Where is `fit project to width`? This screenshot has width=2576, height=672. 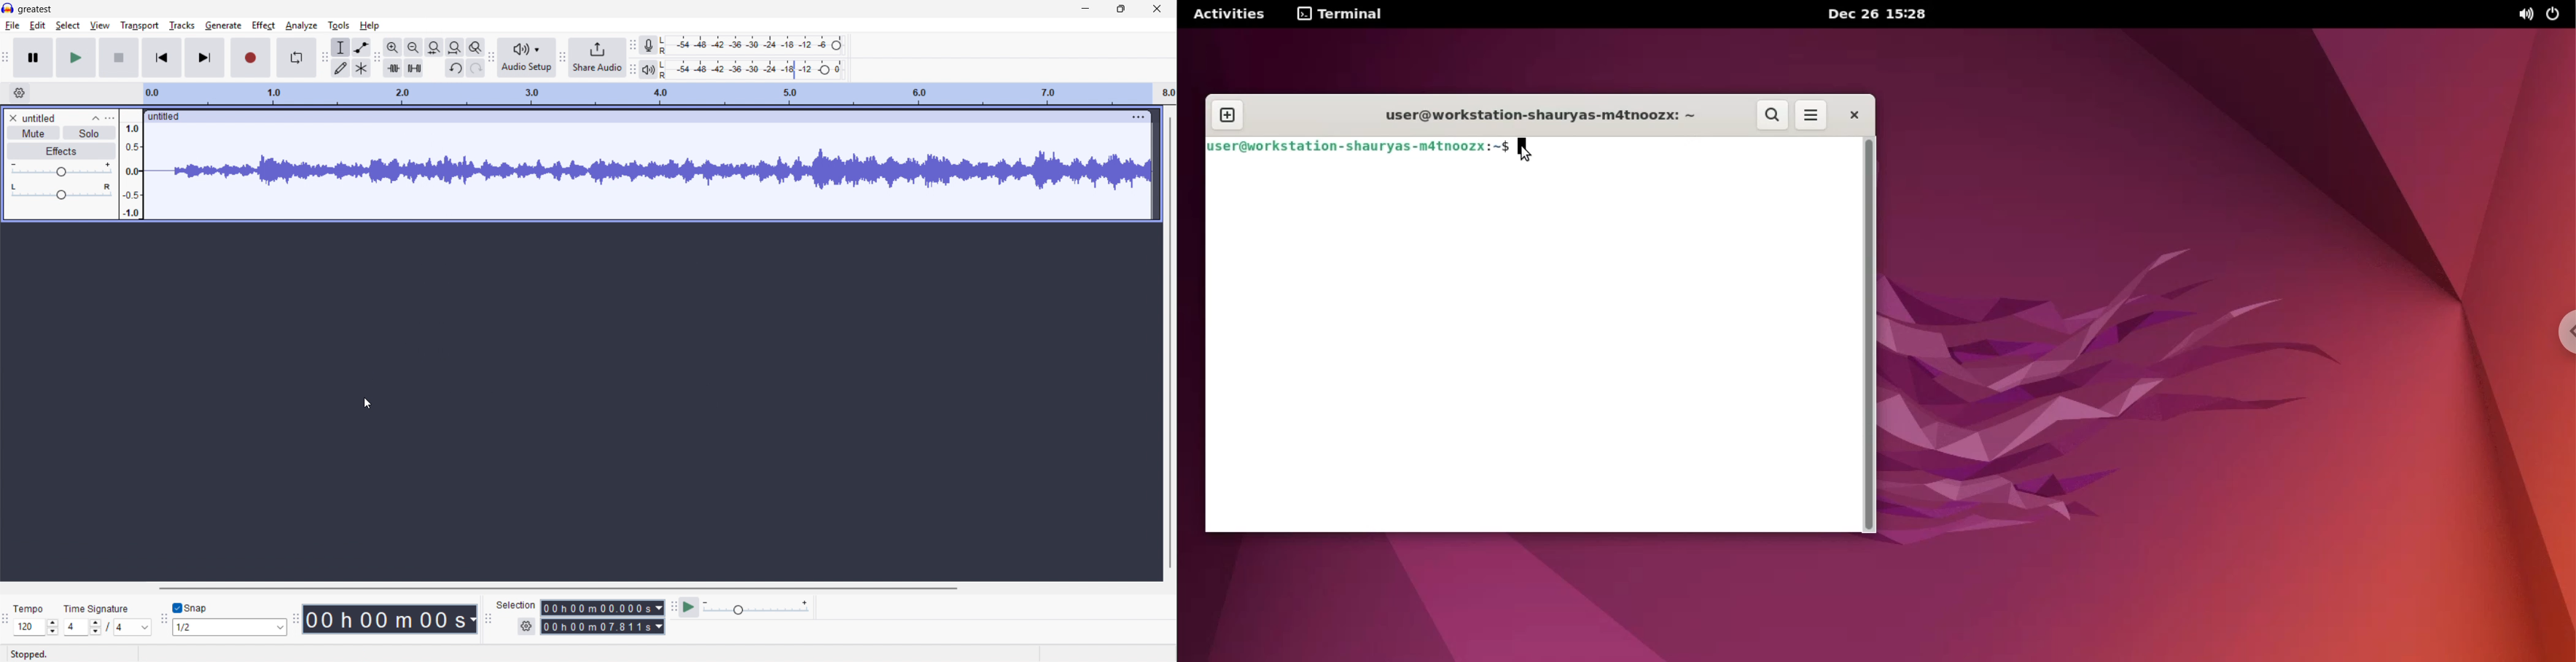 fit project to width is located at coordinates (455, 48).